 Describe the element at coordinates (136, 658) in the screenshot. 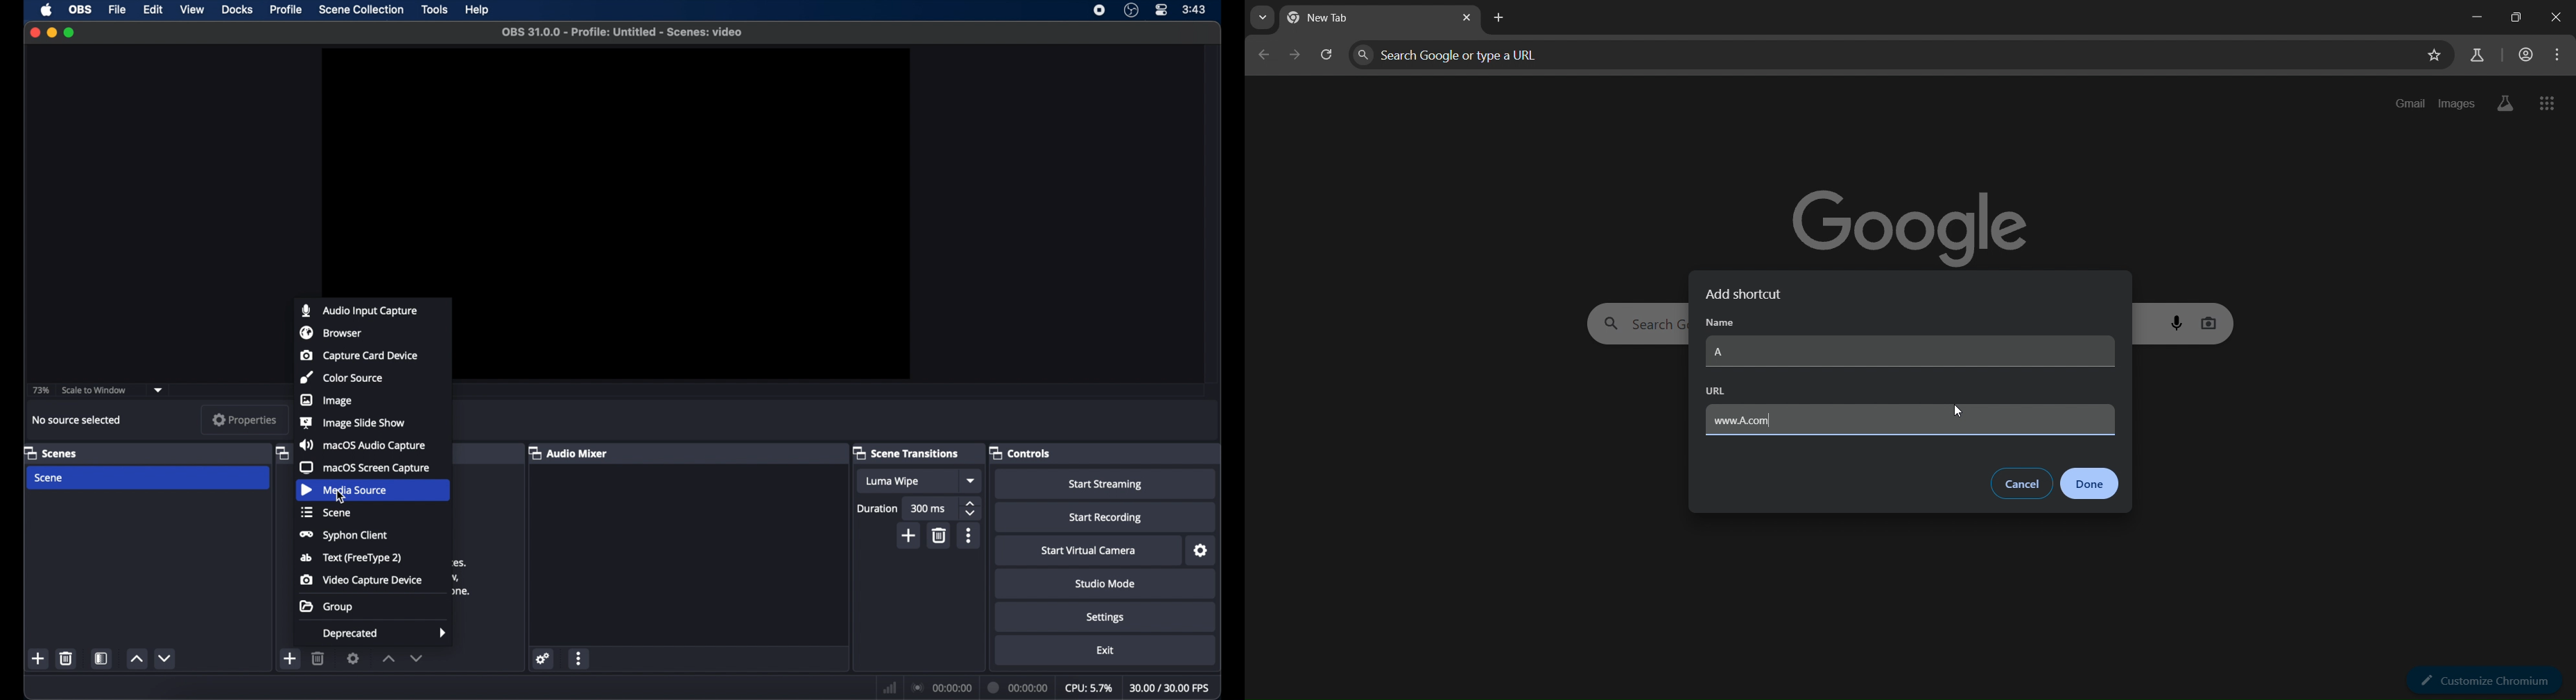

I see `increment` at that location.